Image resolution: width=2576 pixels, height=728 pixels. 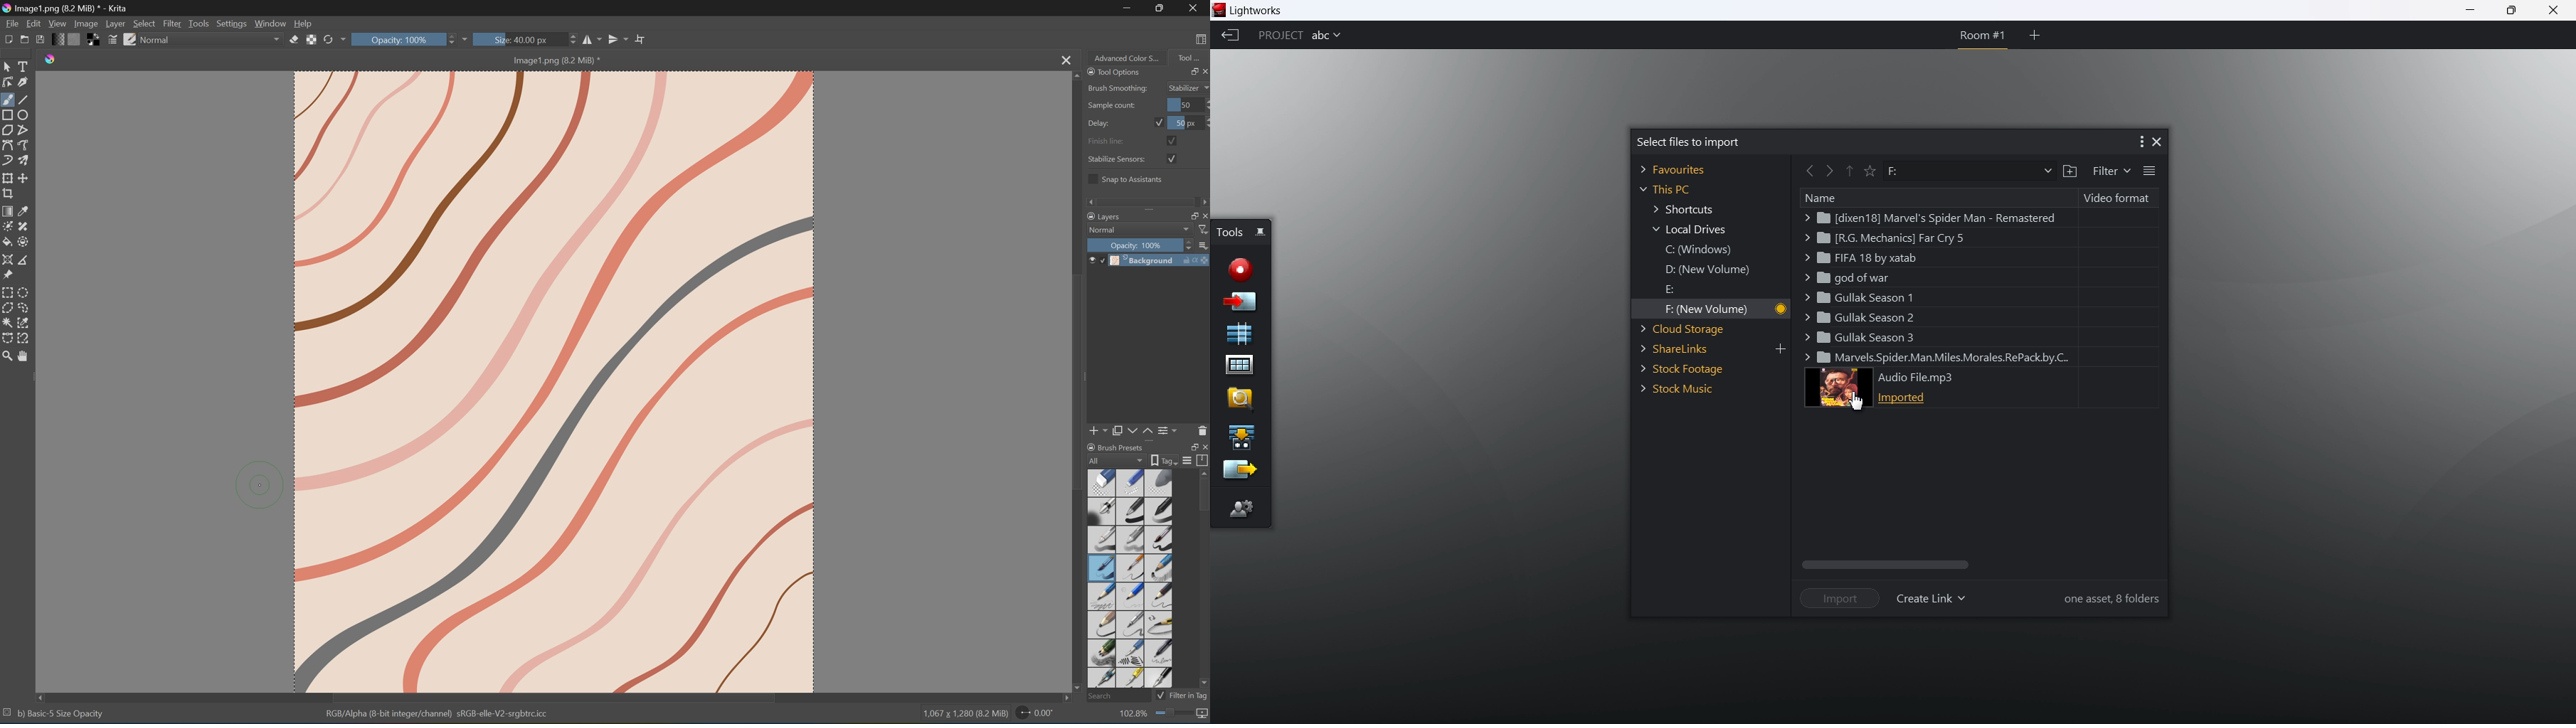 What do you see at coordinates (1665, 191) in the screenshot?
I see `this PC` at bounding box center [1665, 191].